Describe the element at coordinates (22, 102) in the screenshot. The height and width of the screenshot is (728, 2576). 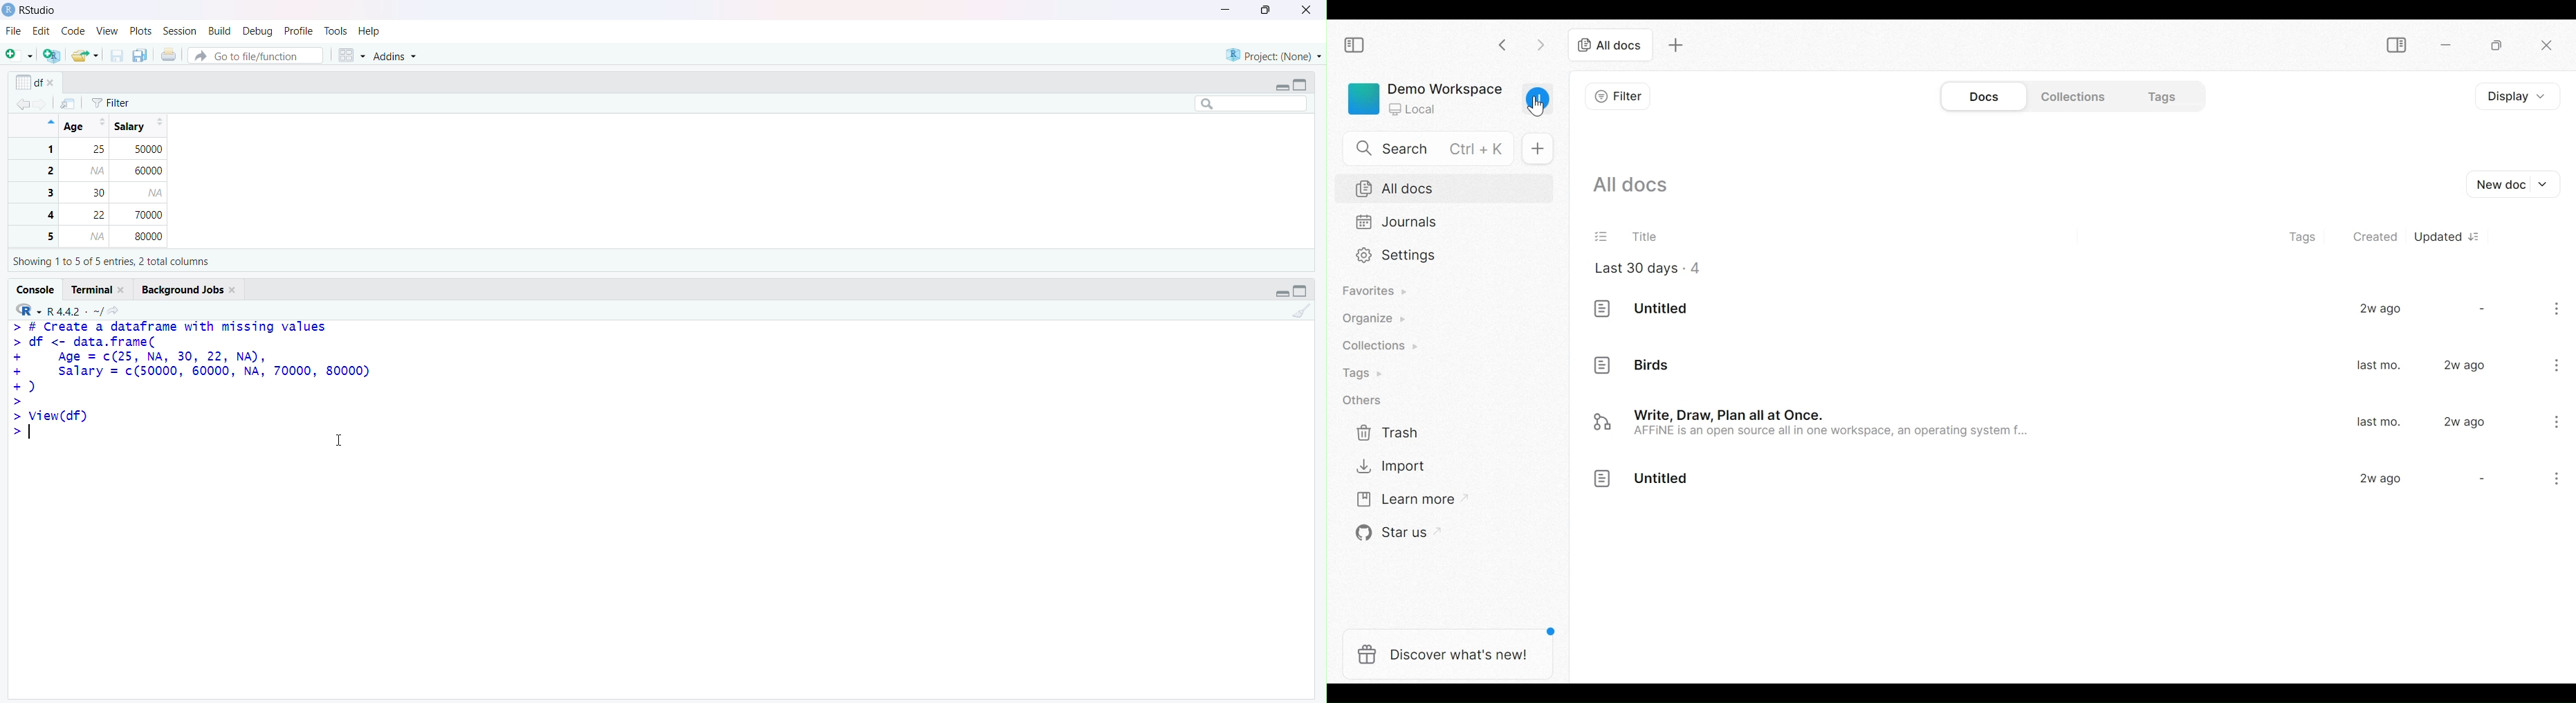
I see `Go back to the previous source location (Ctrl + F9)` at that location.